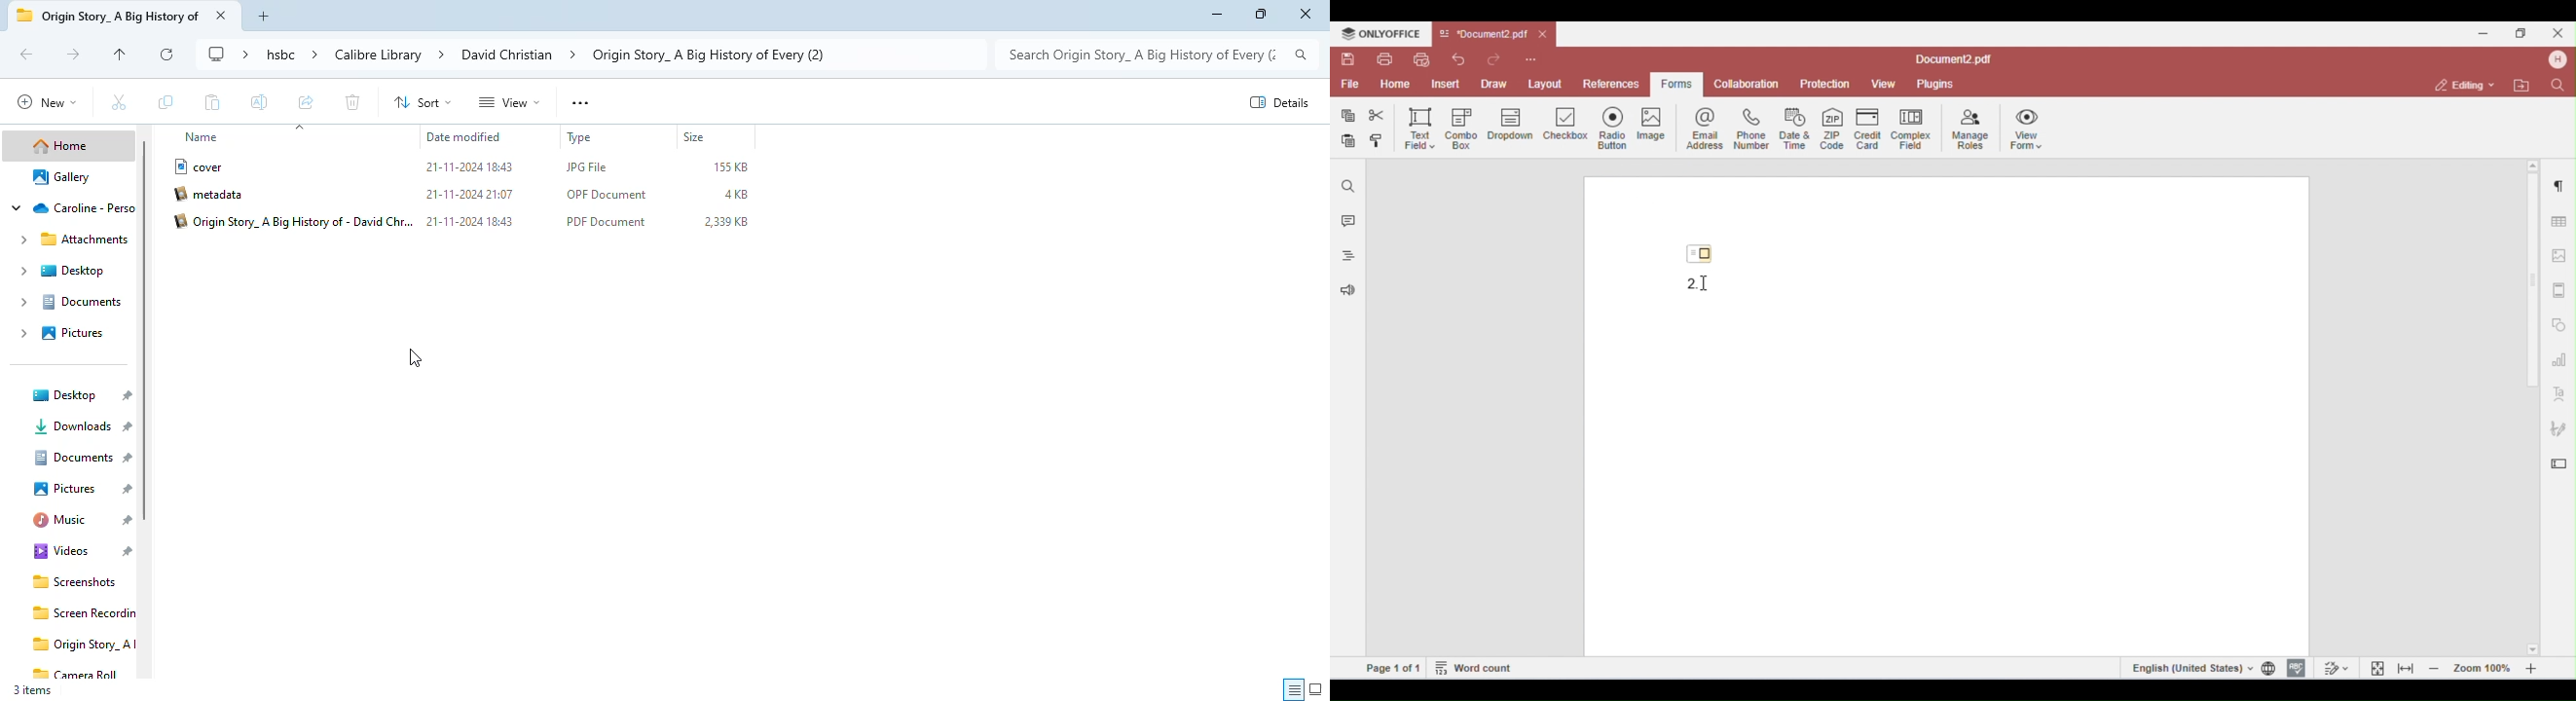 The image size is (2576, 728). What do you see at coordinates (292, 221) in the screenshot?
I see `Origin Story_A Big History of Everything-David Christian` at bounding box center [292, 221].